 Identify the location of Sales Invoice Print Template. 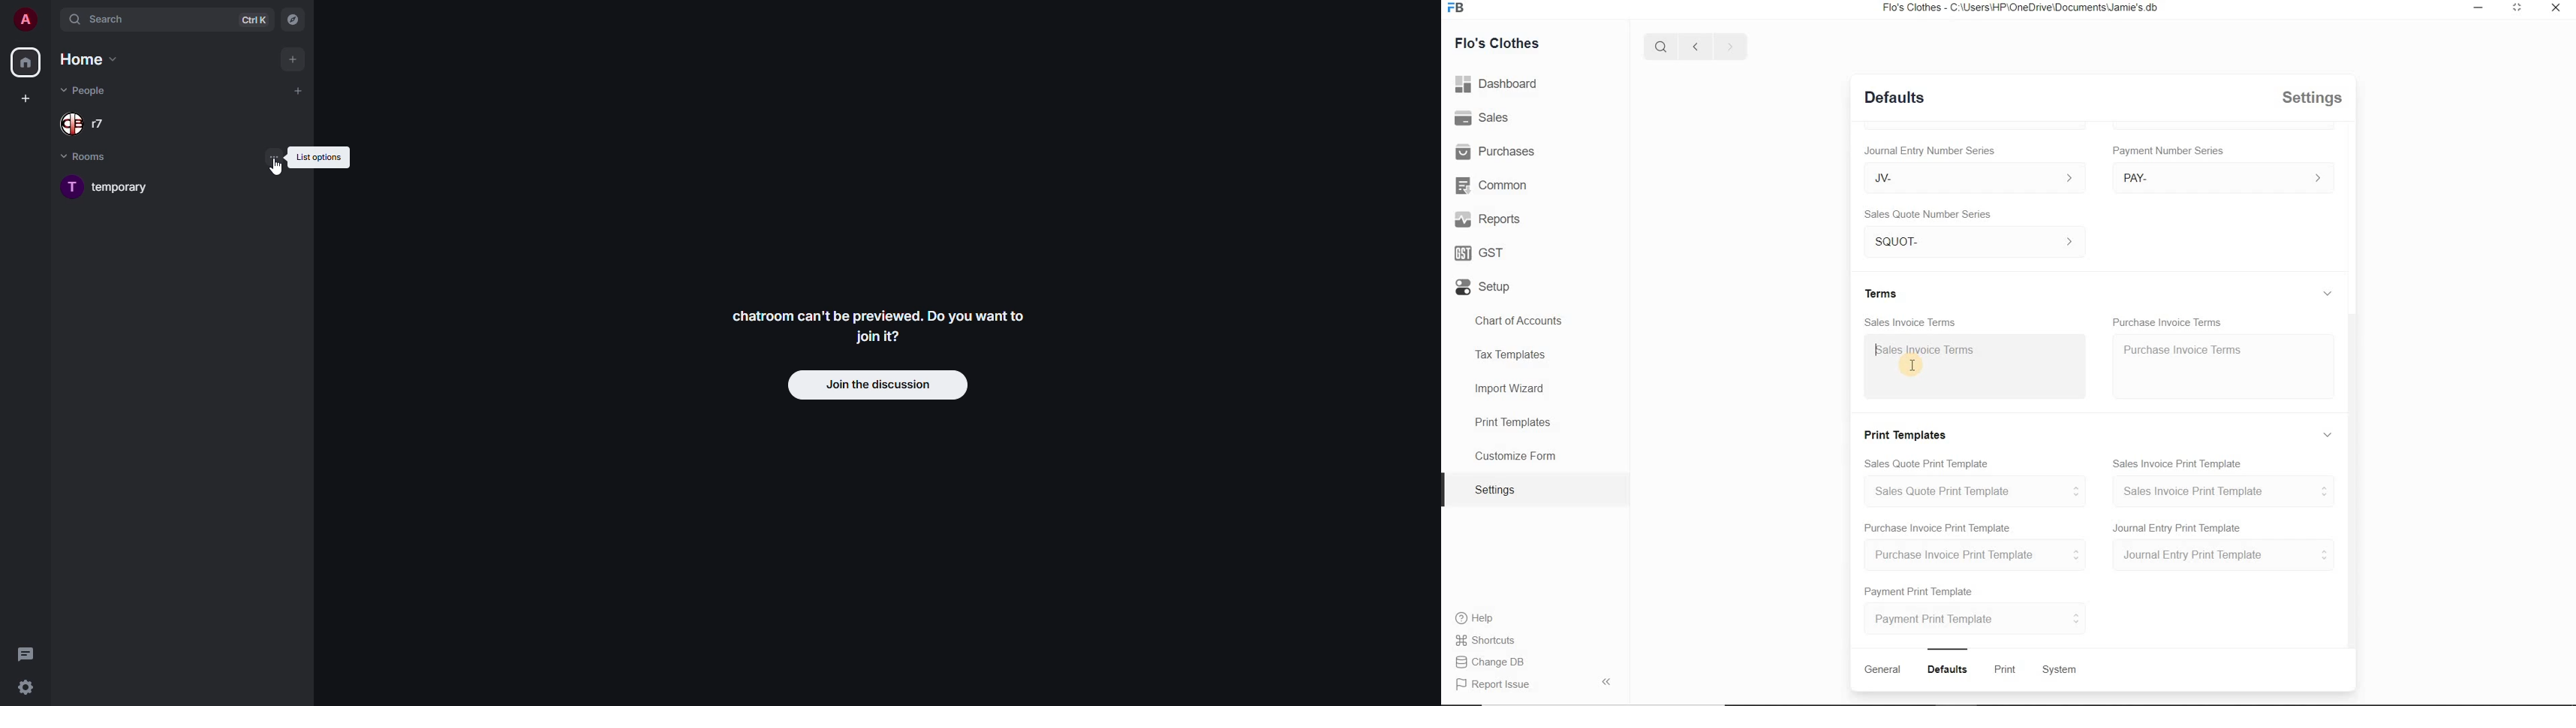
(2180, 461).